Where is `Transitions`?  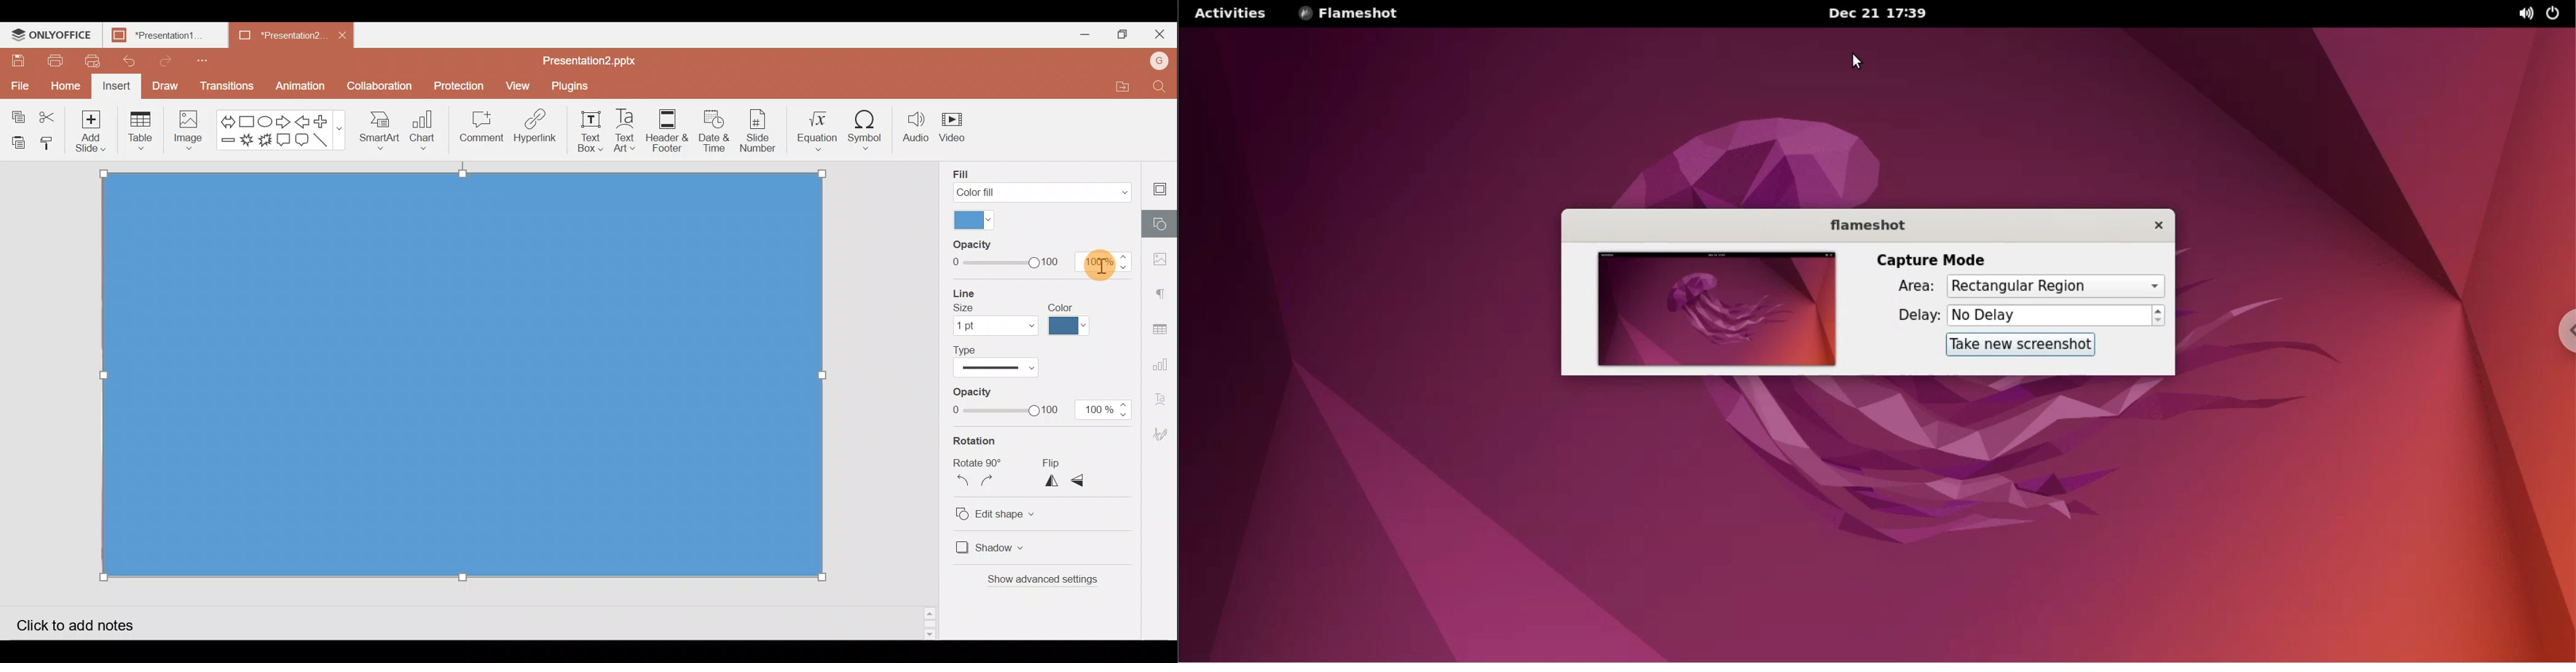 Transitions is located at coordinates (226, 86).